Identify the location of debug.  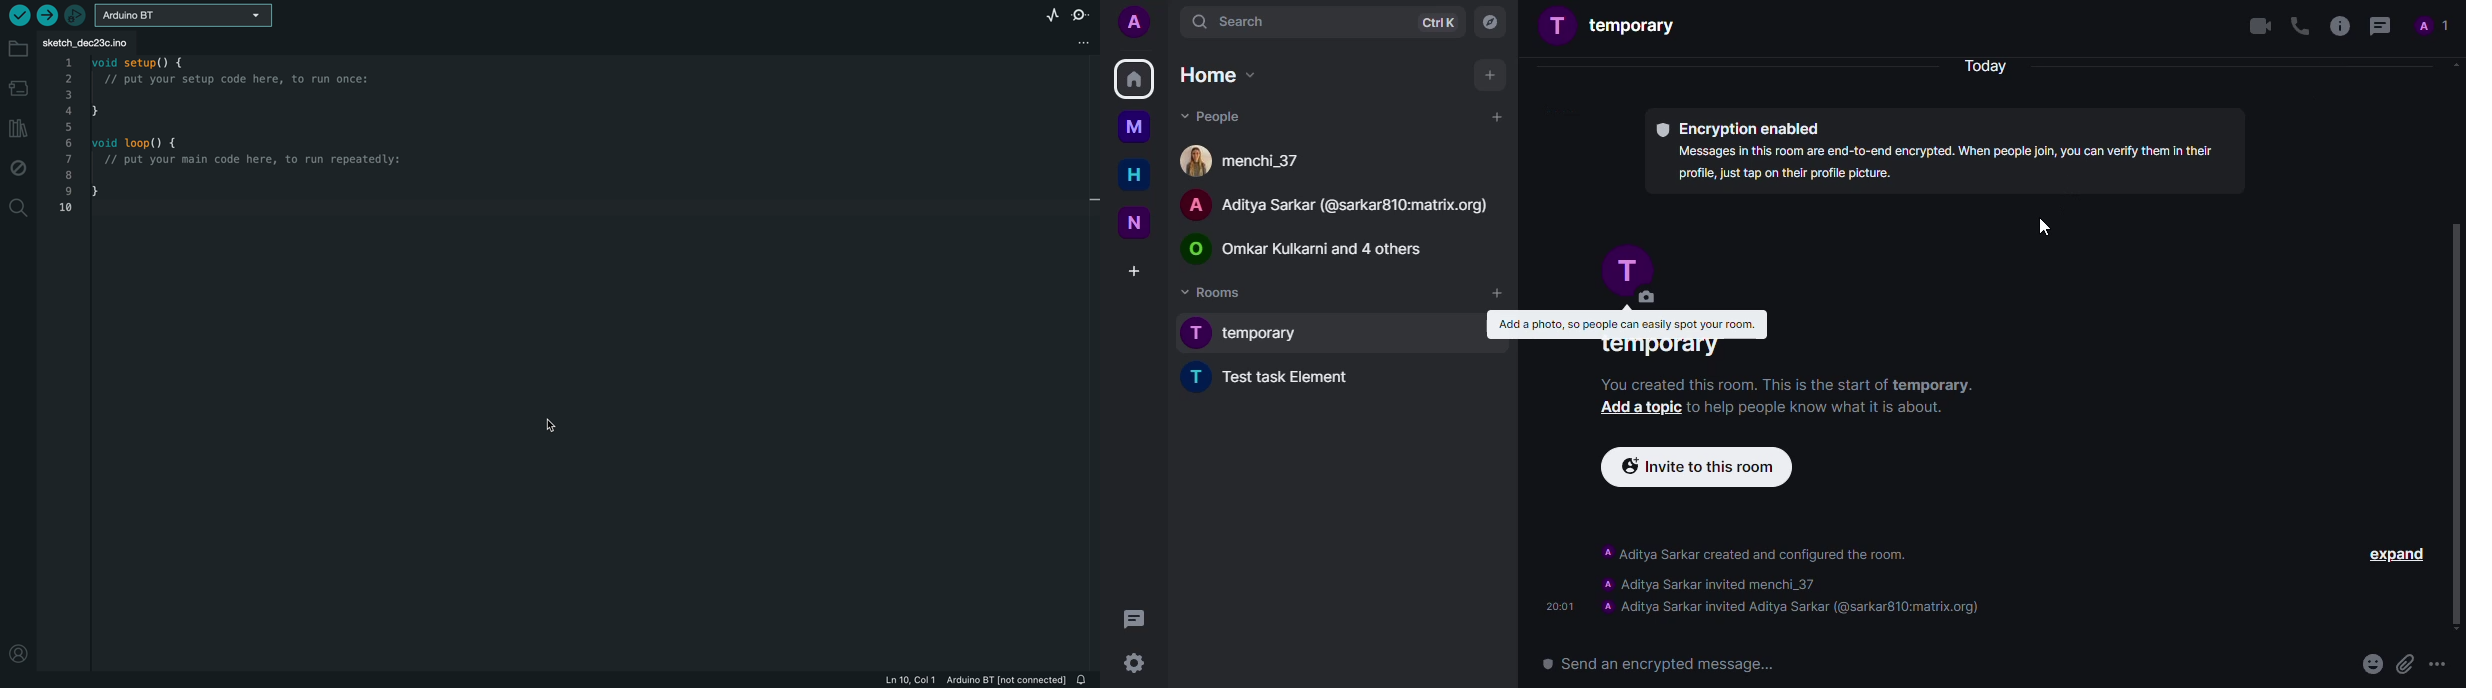
(19, 169).